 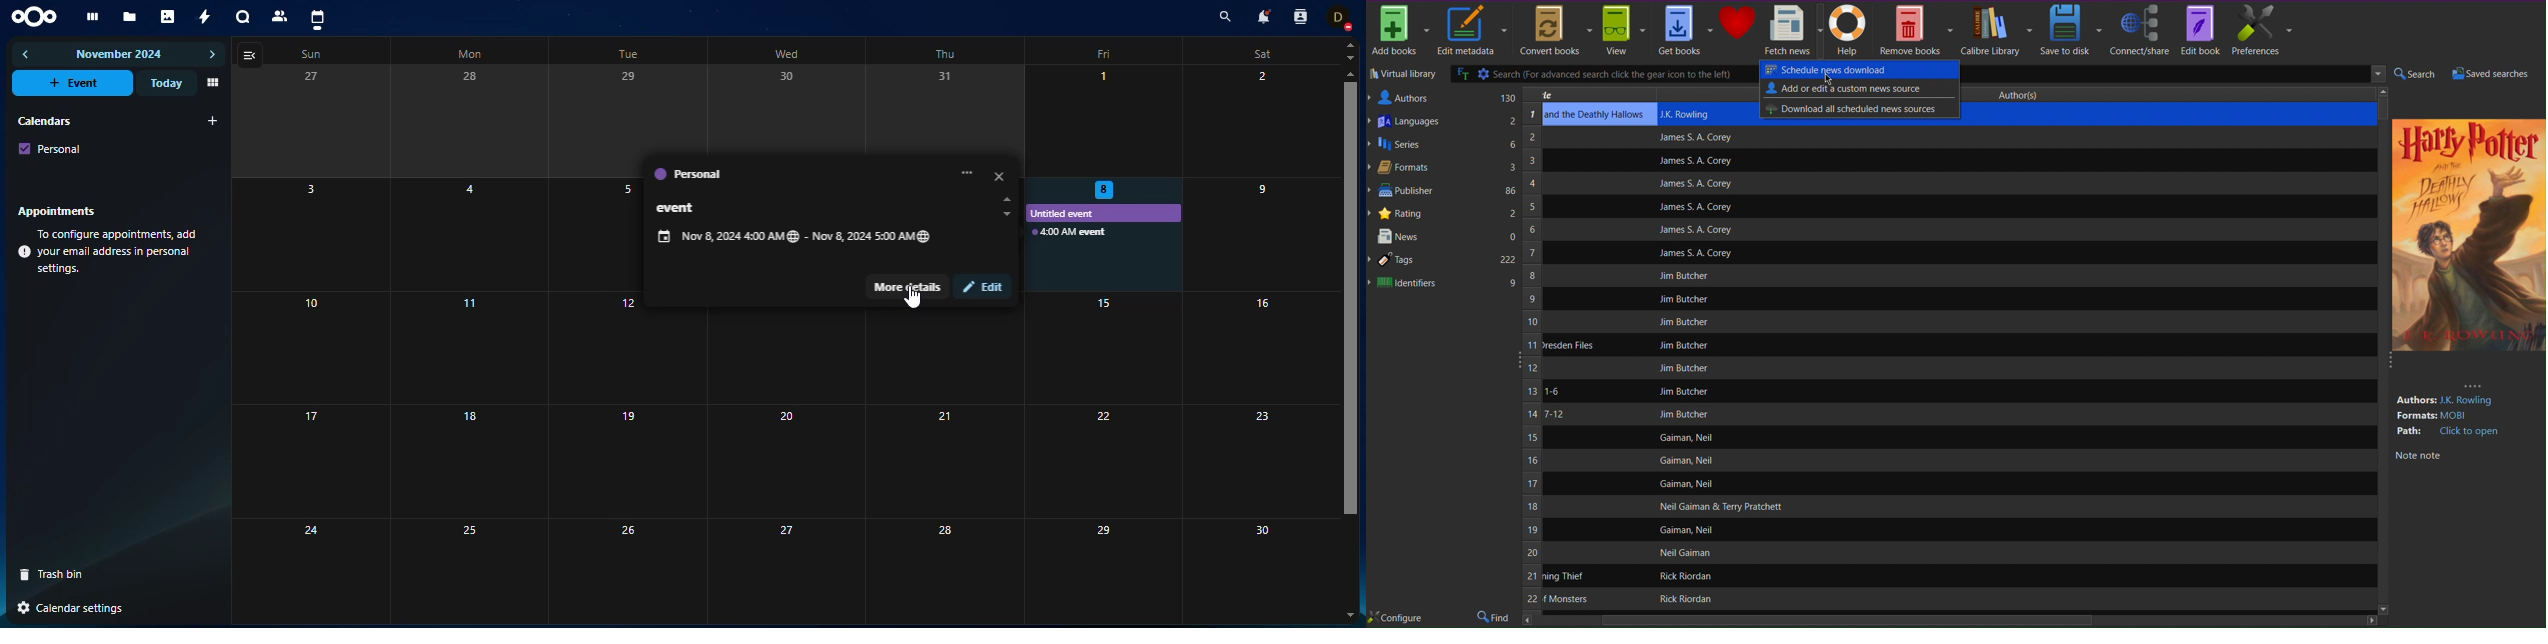 I want to click on Cover Preview, so click(x=2469, y=259).